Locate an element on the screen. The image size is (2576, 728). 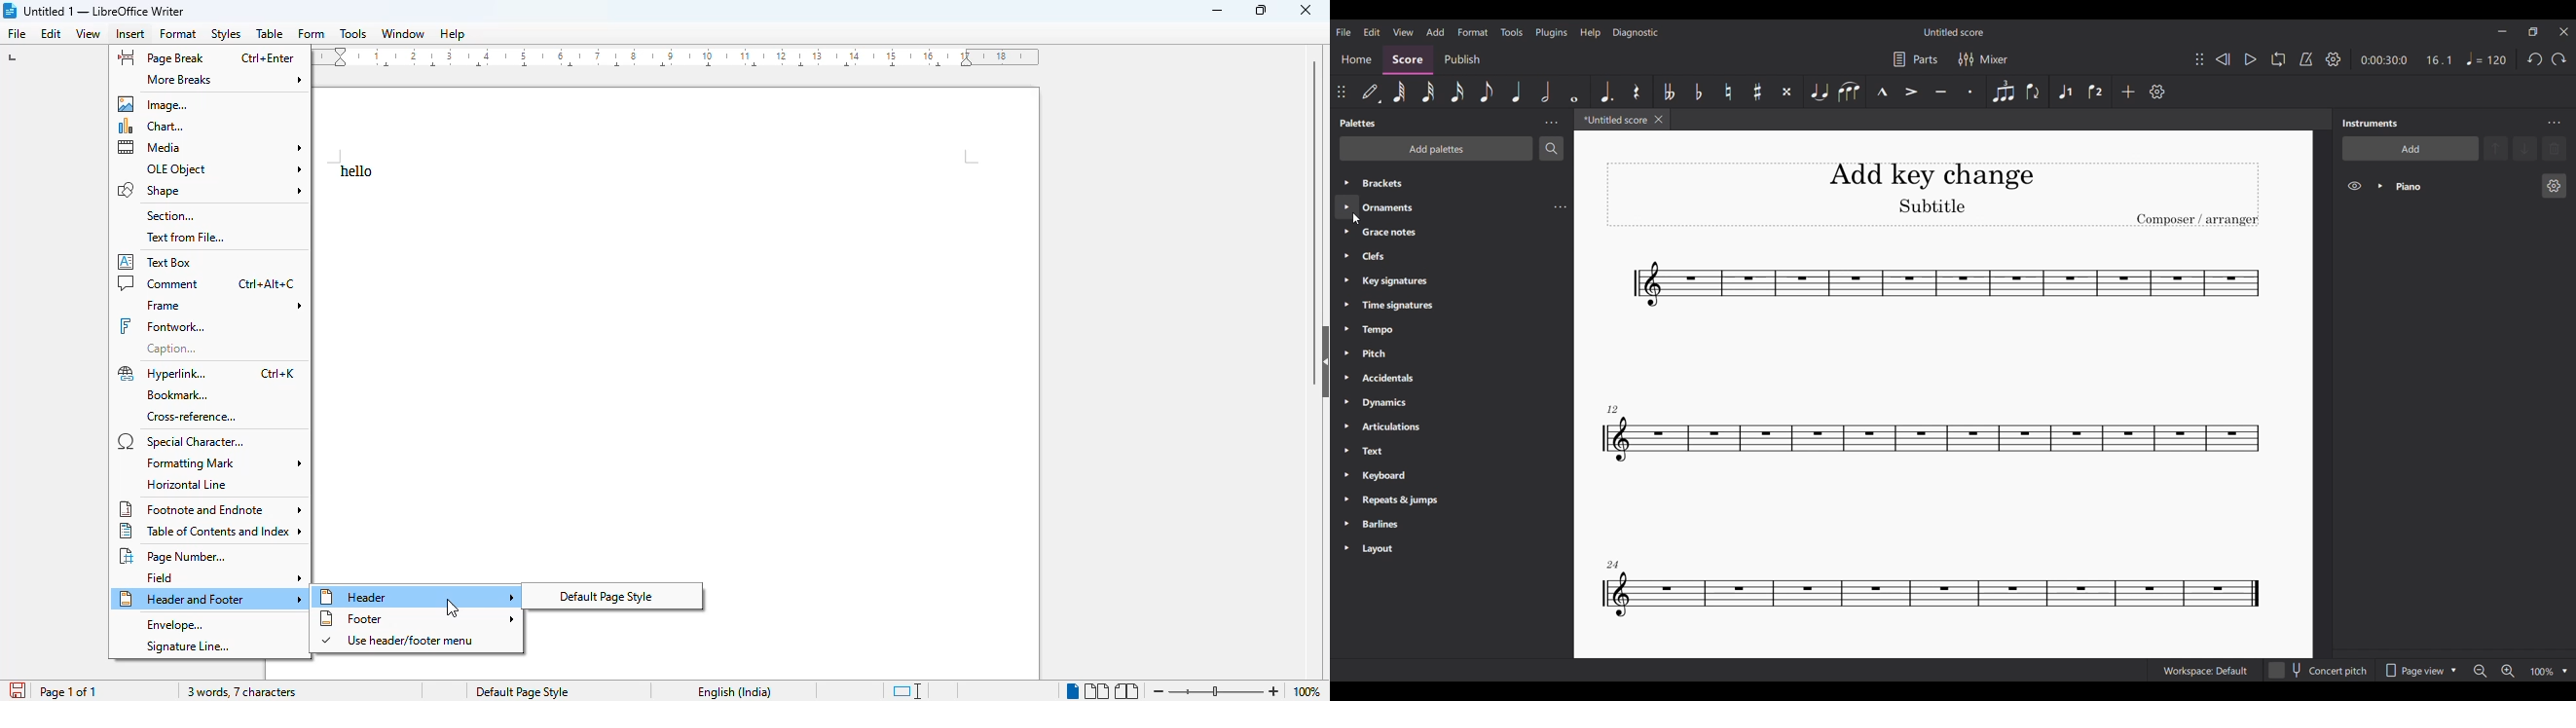
Hide piano is located at coordinates (2355, 186).